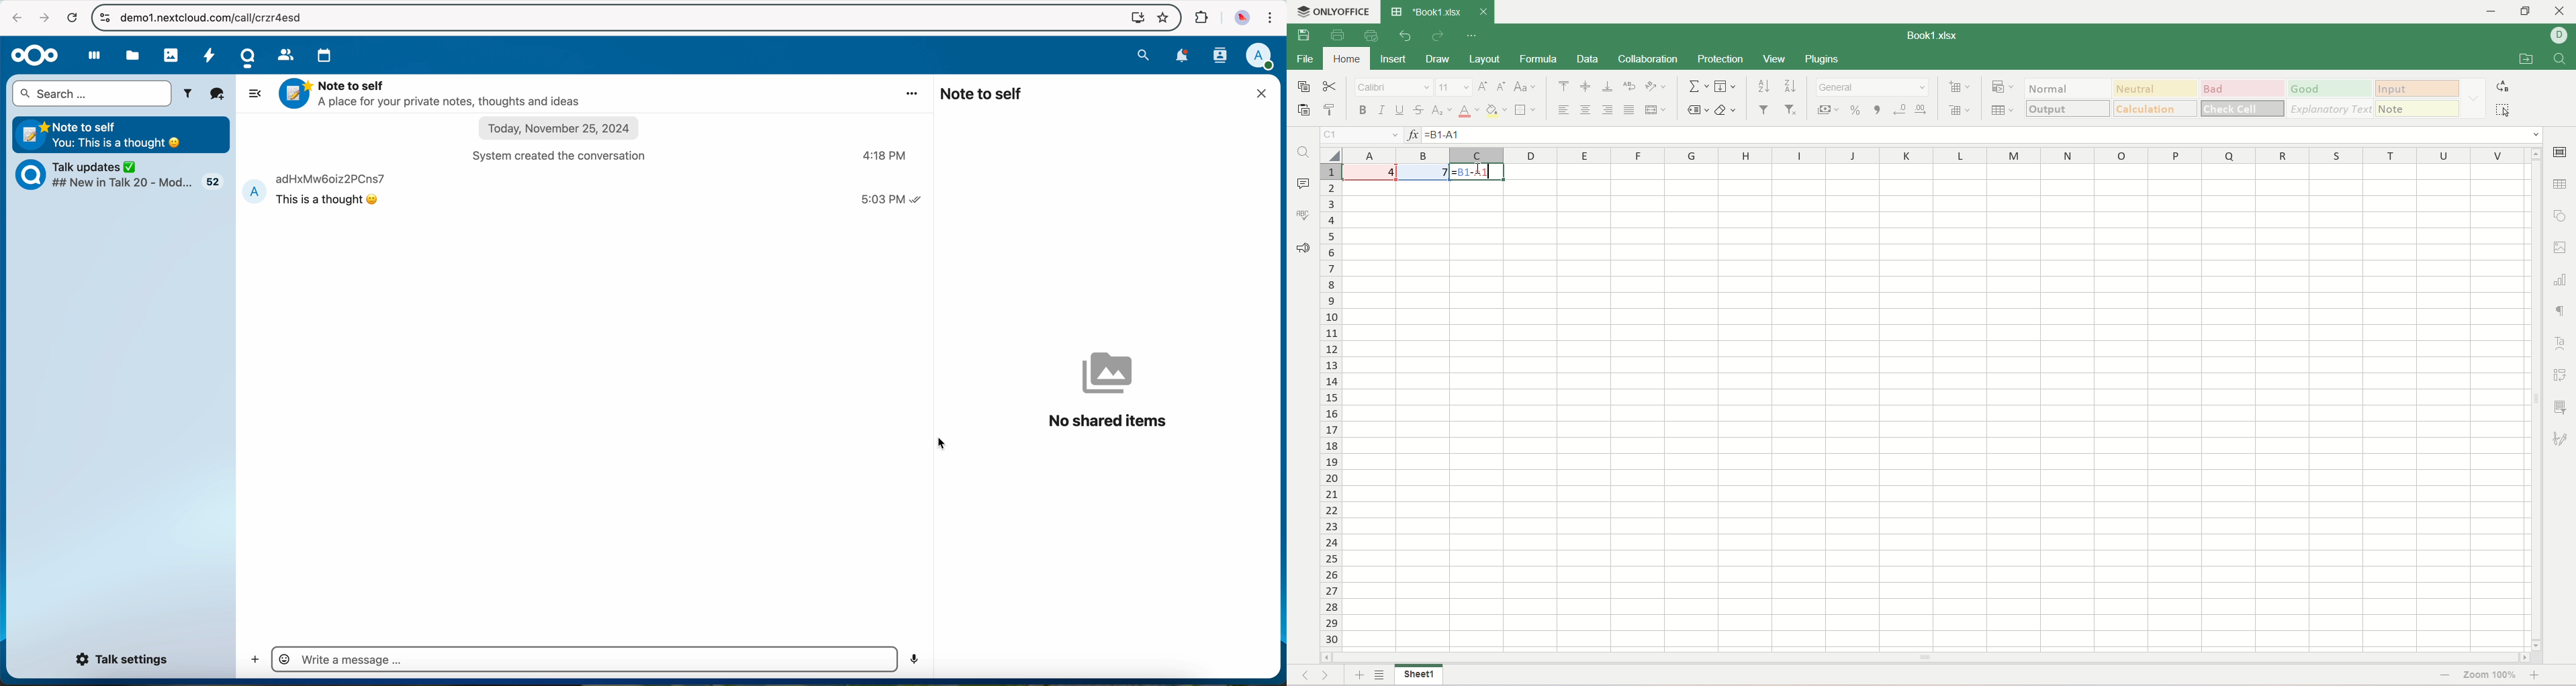  Describe the element at coordinates (1877, 110) in the screenshot. I see `comma format` at that location.